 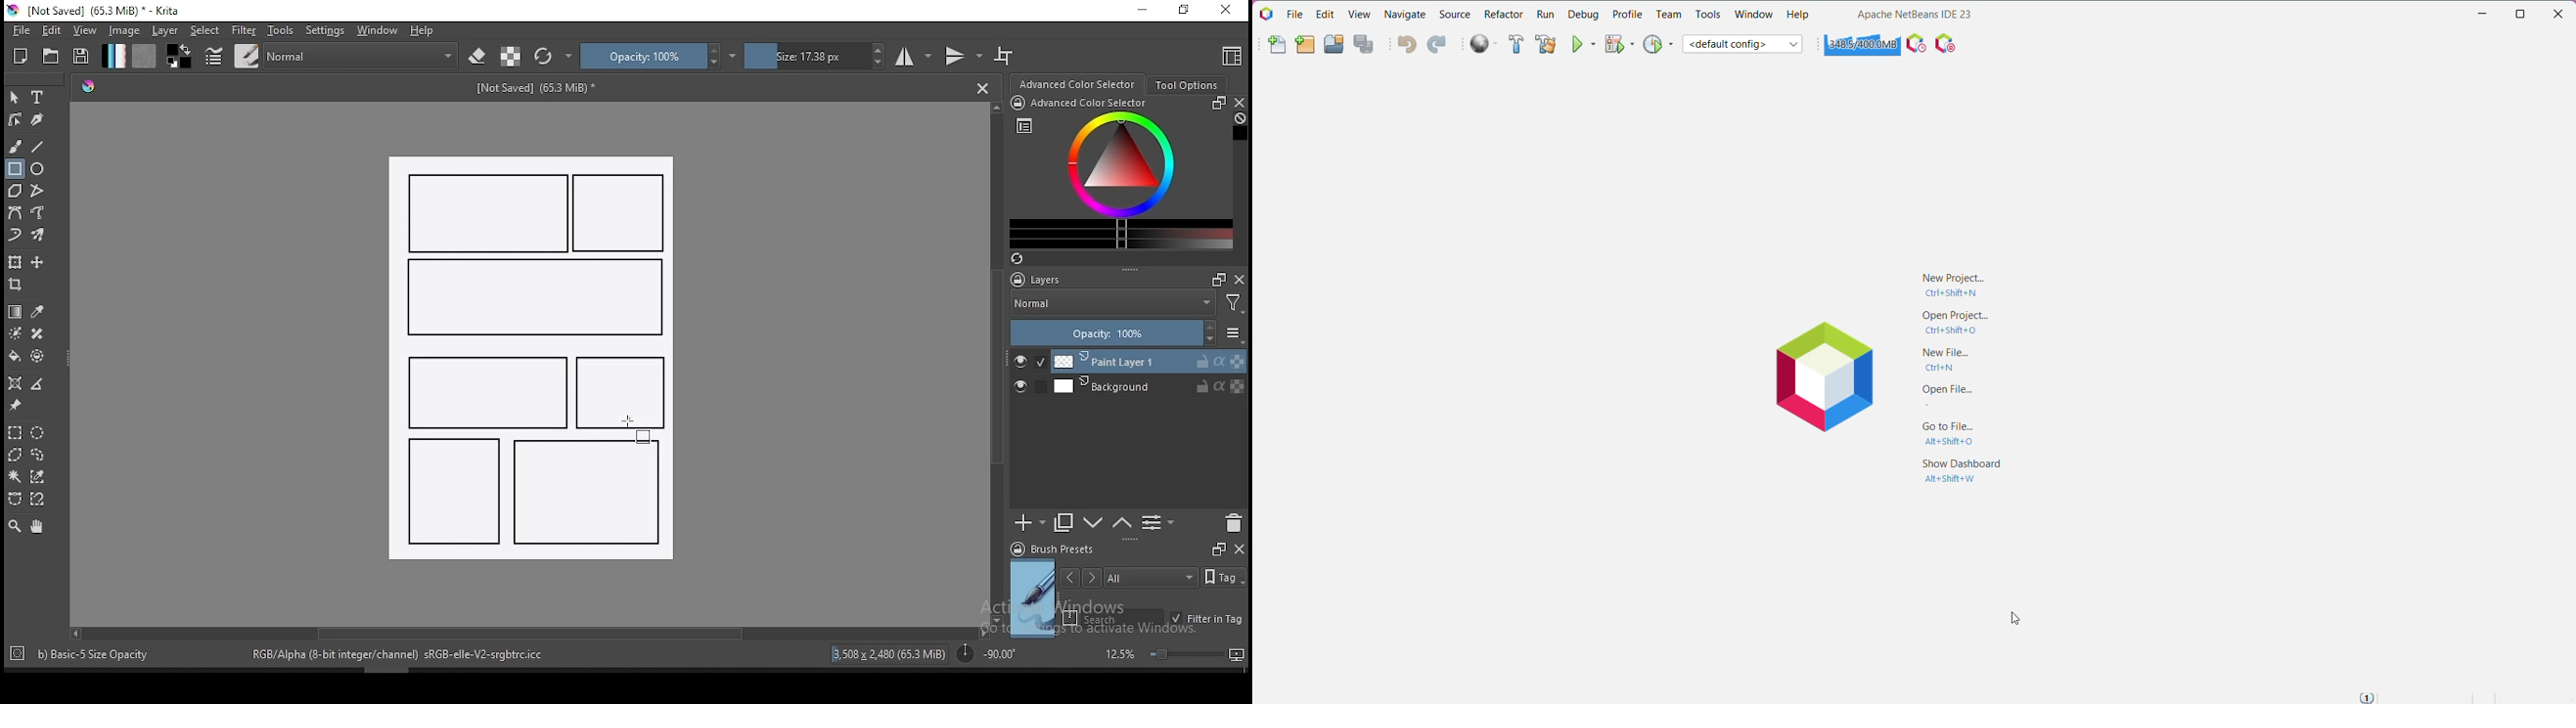 What do you see at coordinates (1206, 620) in the screenshot?
I see `filter in tag` at bounding box center [1206, 620].